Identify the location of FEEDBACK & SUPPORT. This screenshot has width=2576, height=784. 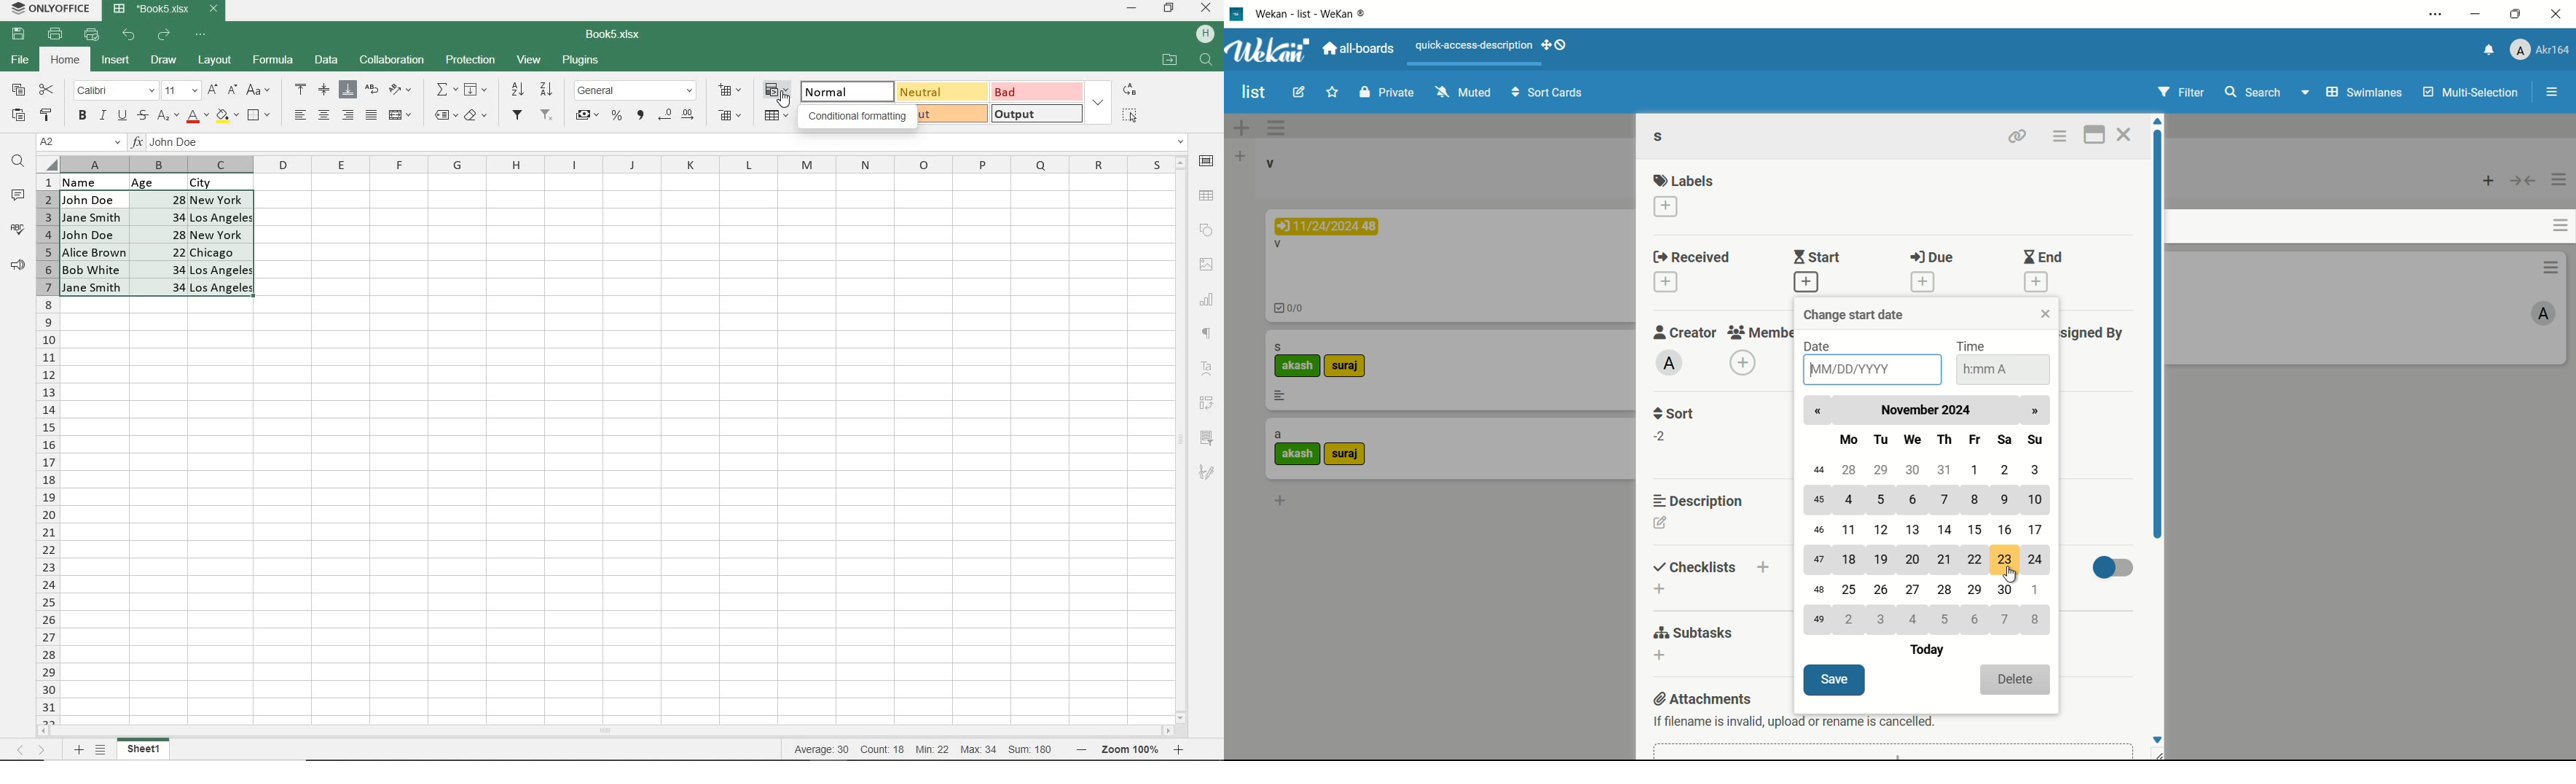
(18, 265).